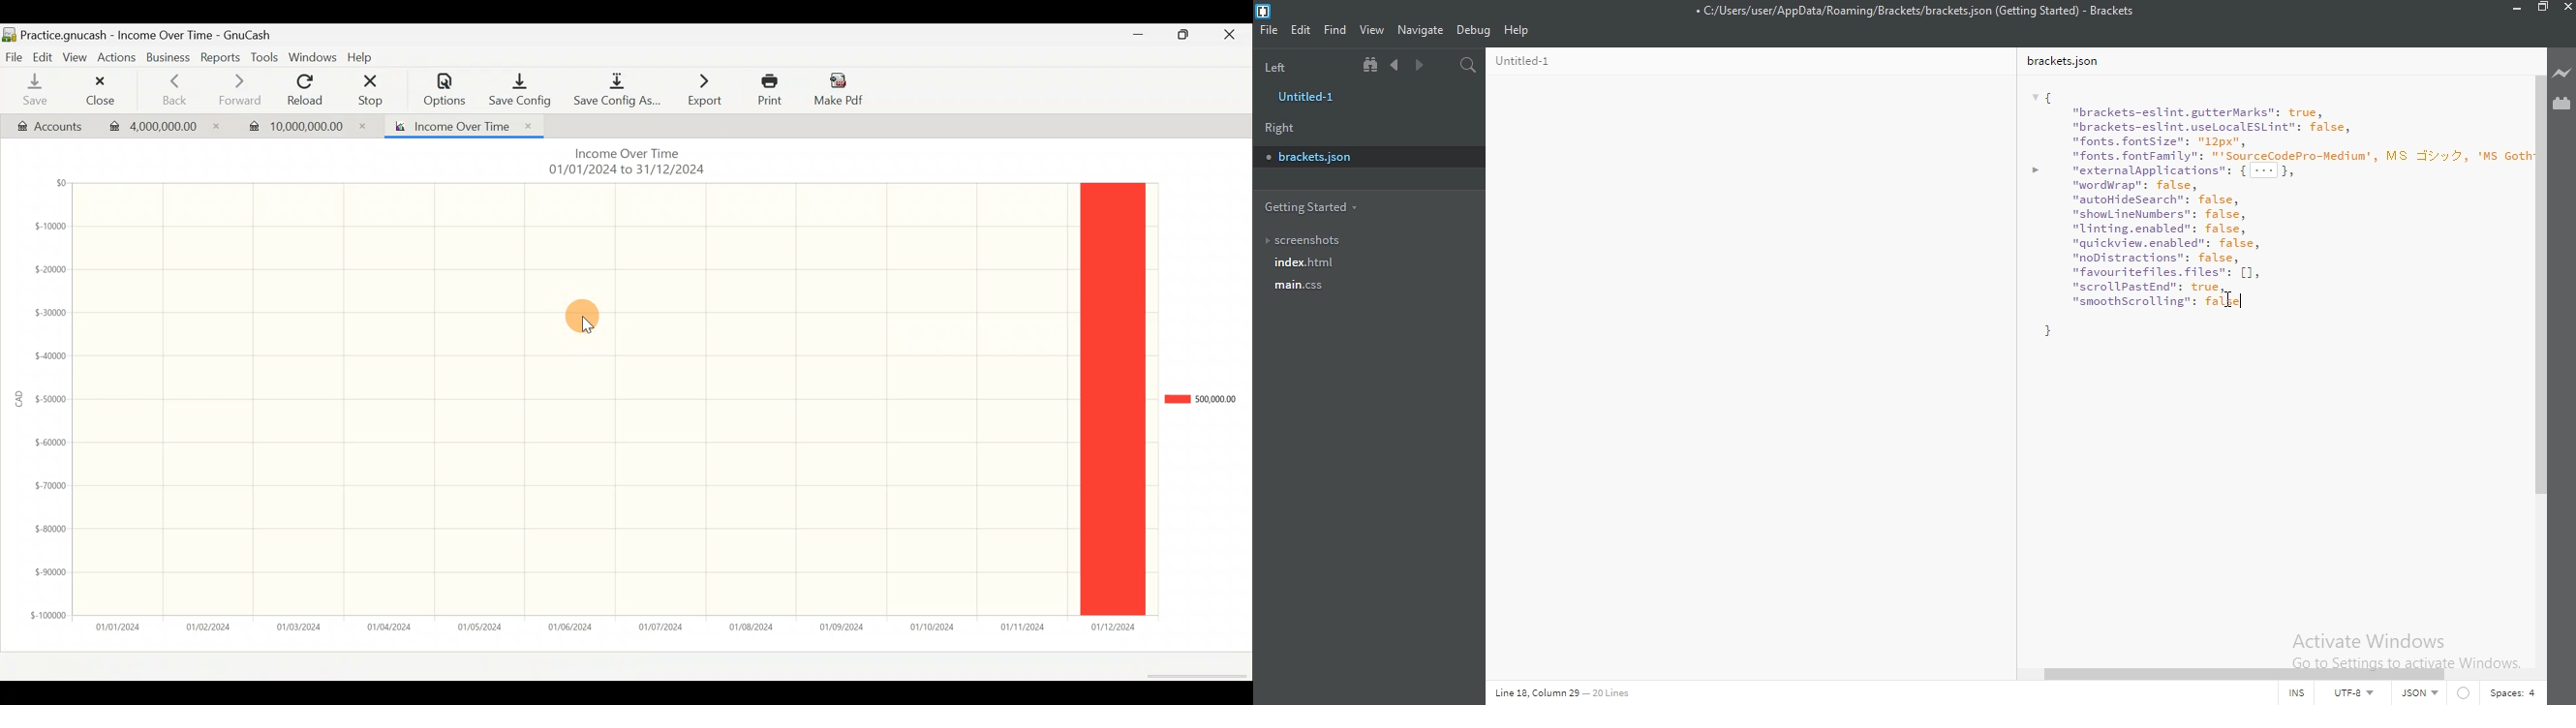 The height and width of the screenshot is (728, 2576). I want to click on $-20000, so click(51, 268).